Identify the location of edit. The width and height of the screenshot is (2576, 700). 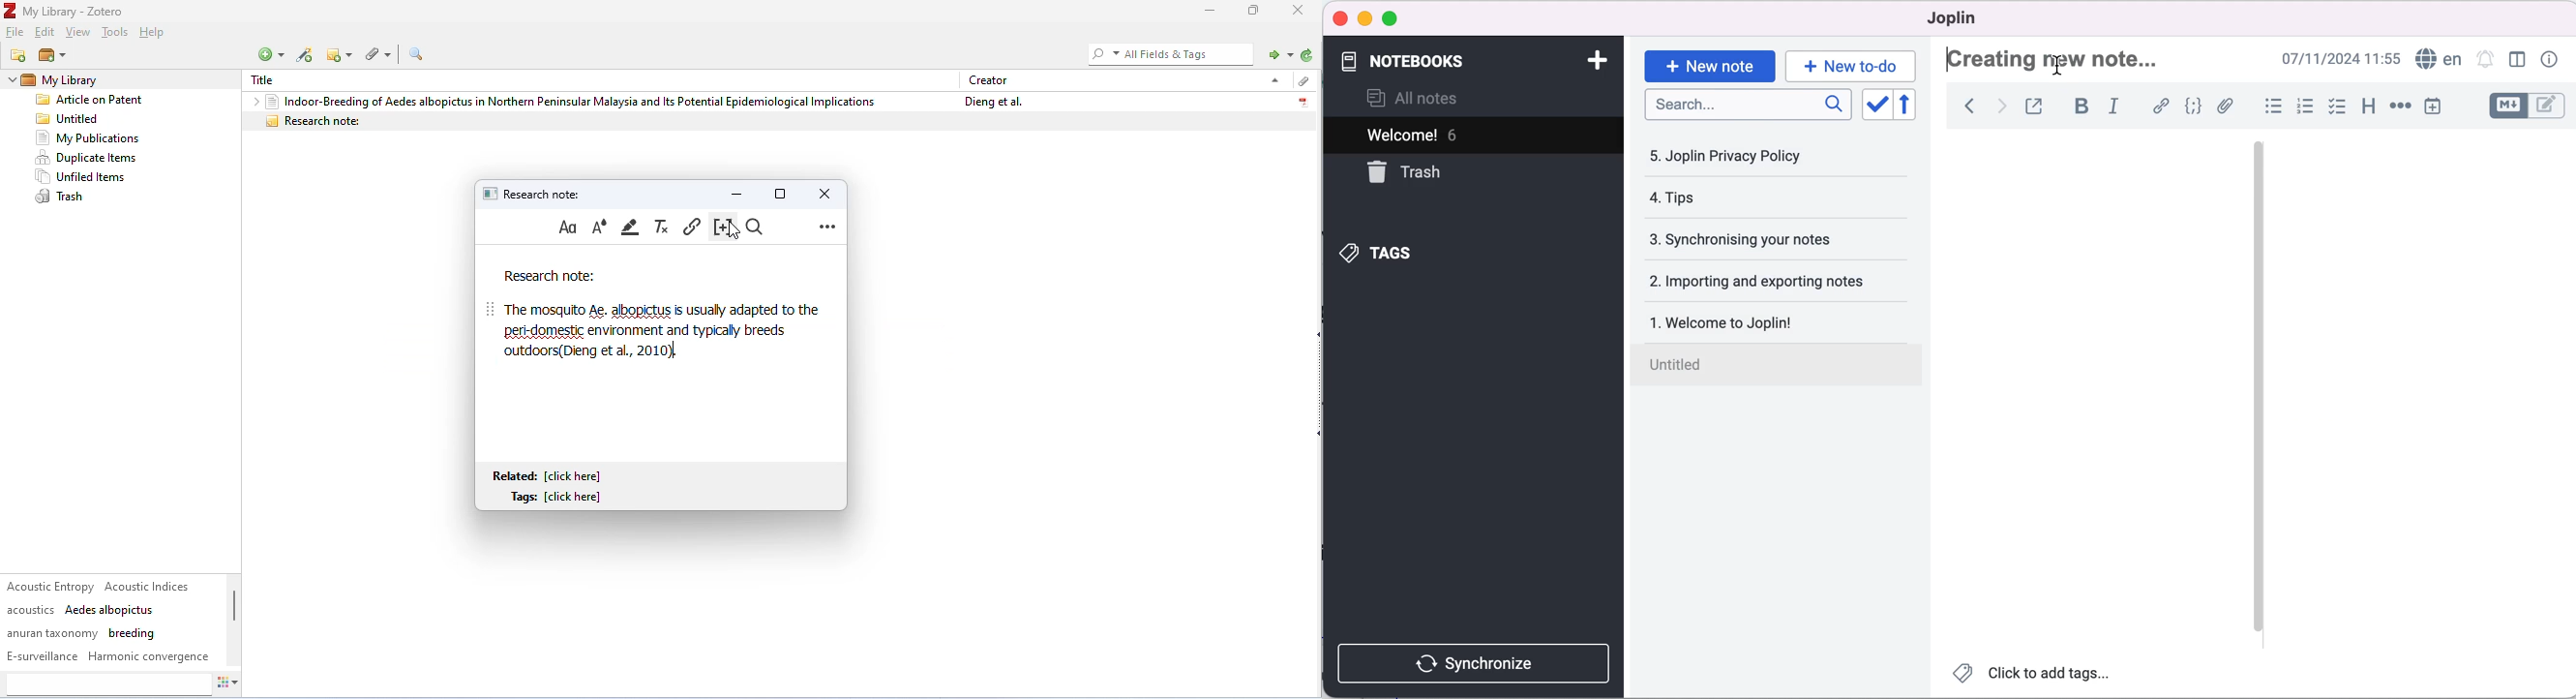
(46, 33).